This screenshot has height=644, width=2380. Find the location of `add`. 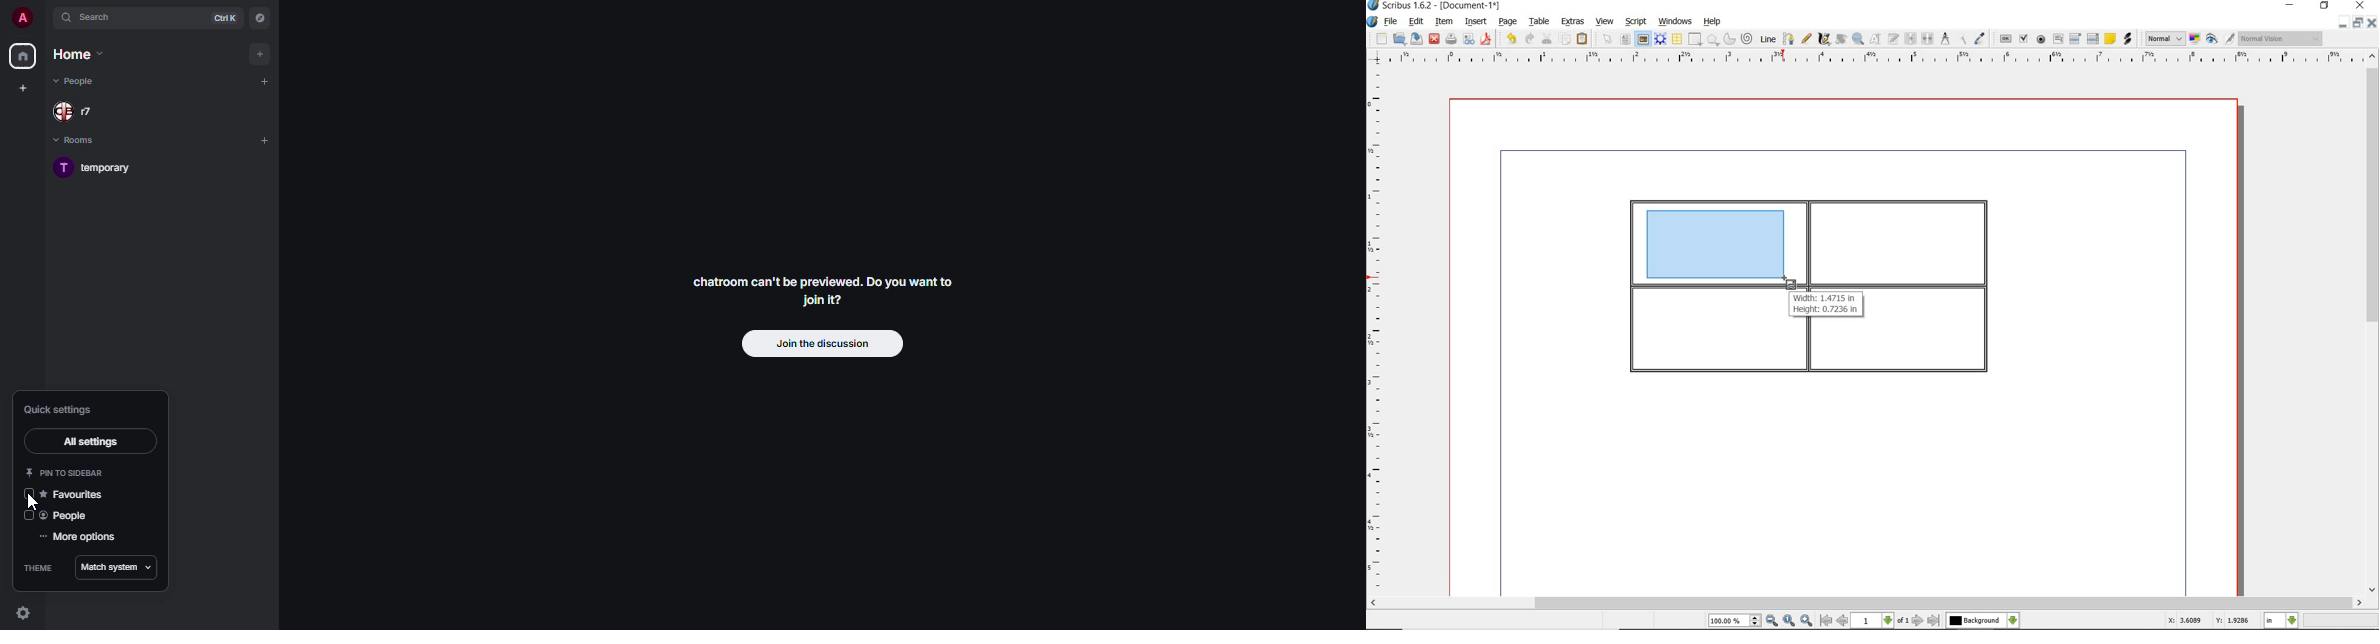

add is located at coordinates (270, 141).